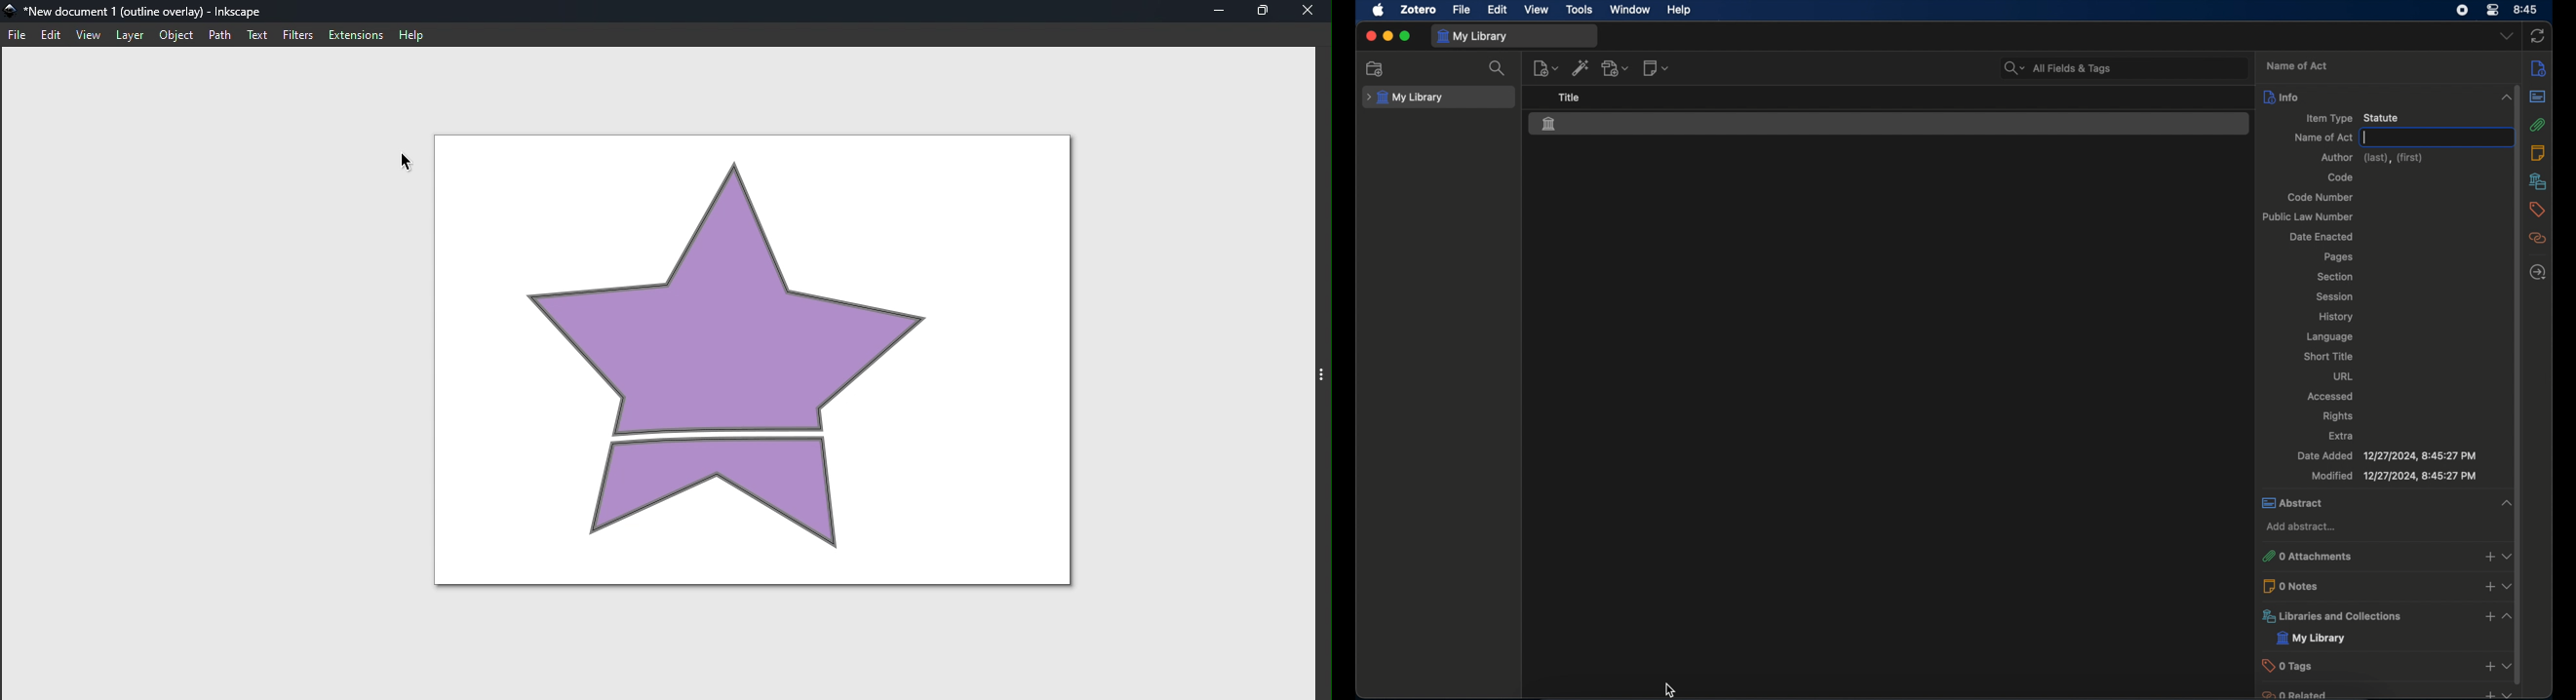 The height and width of the screenshot is (700, 2576). What do you see at coordinates (1579, 10) in the screenshot?
I see `tools` at bounding box center [1579, 10].